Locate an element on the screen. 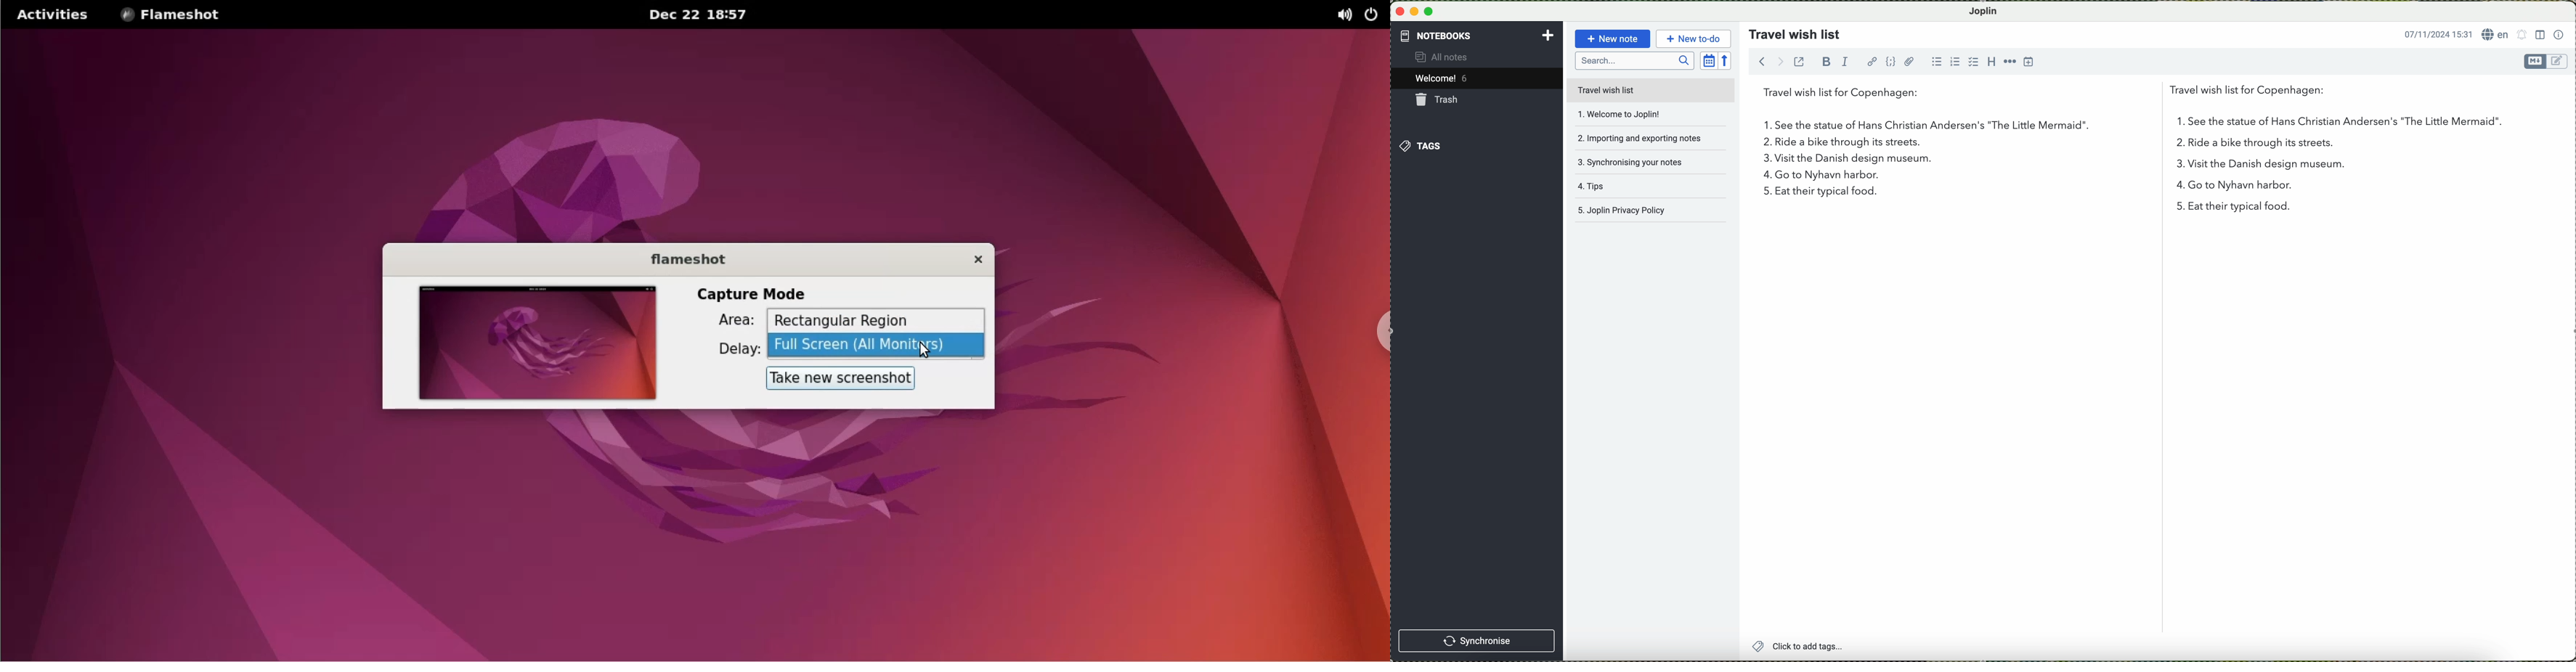 This screenshot has height=672, width=2576. first point is located at coordinates (2123, 125).